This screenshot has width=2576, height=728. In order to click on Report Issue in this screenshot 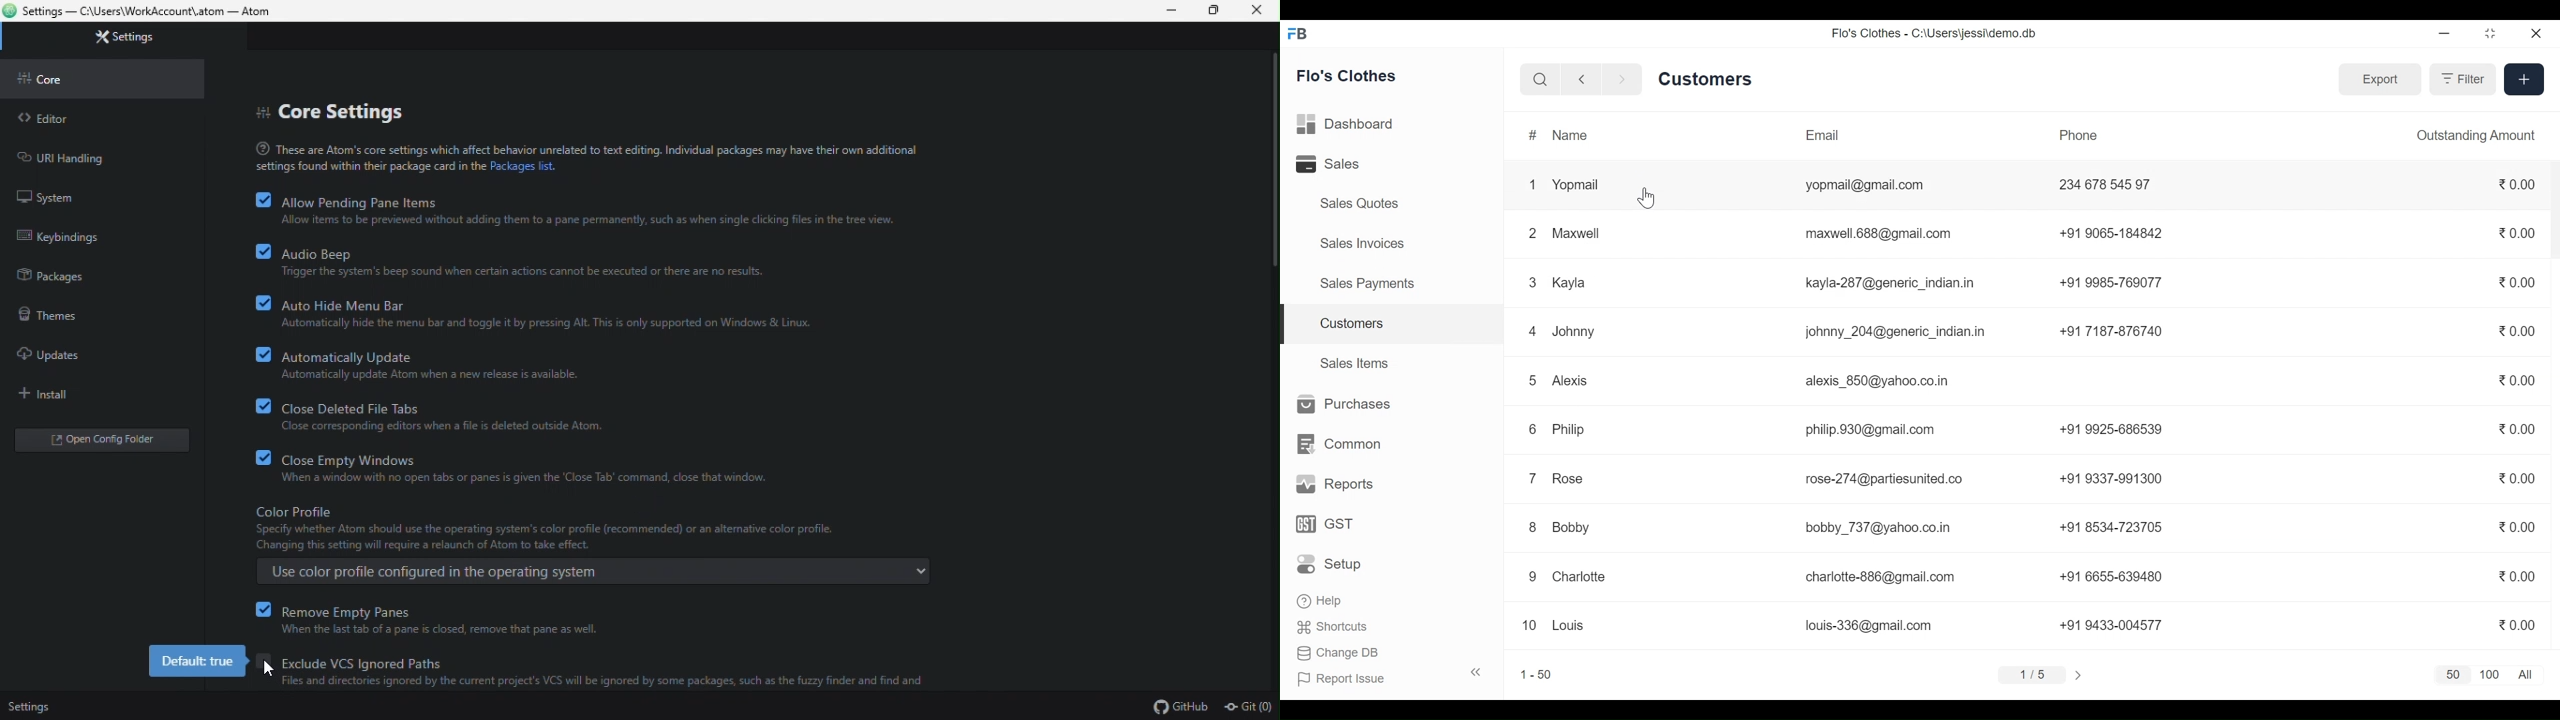, I will do `click(1383, 676)`.